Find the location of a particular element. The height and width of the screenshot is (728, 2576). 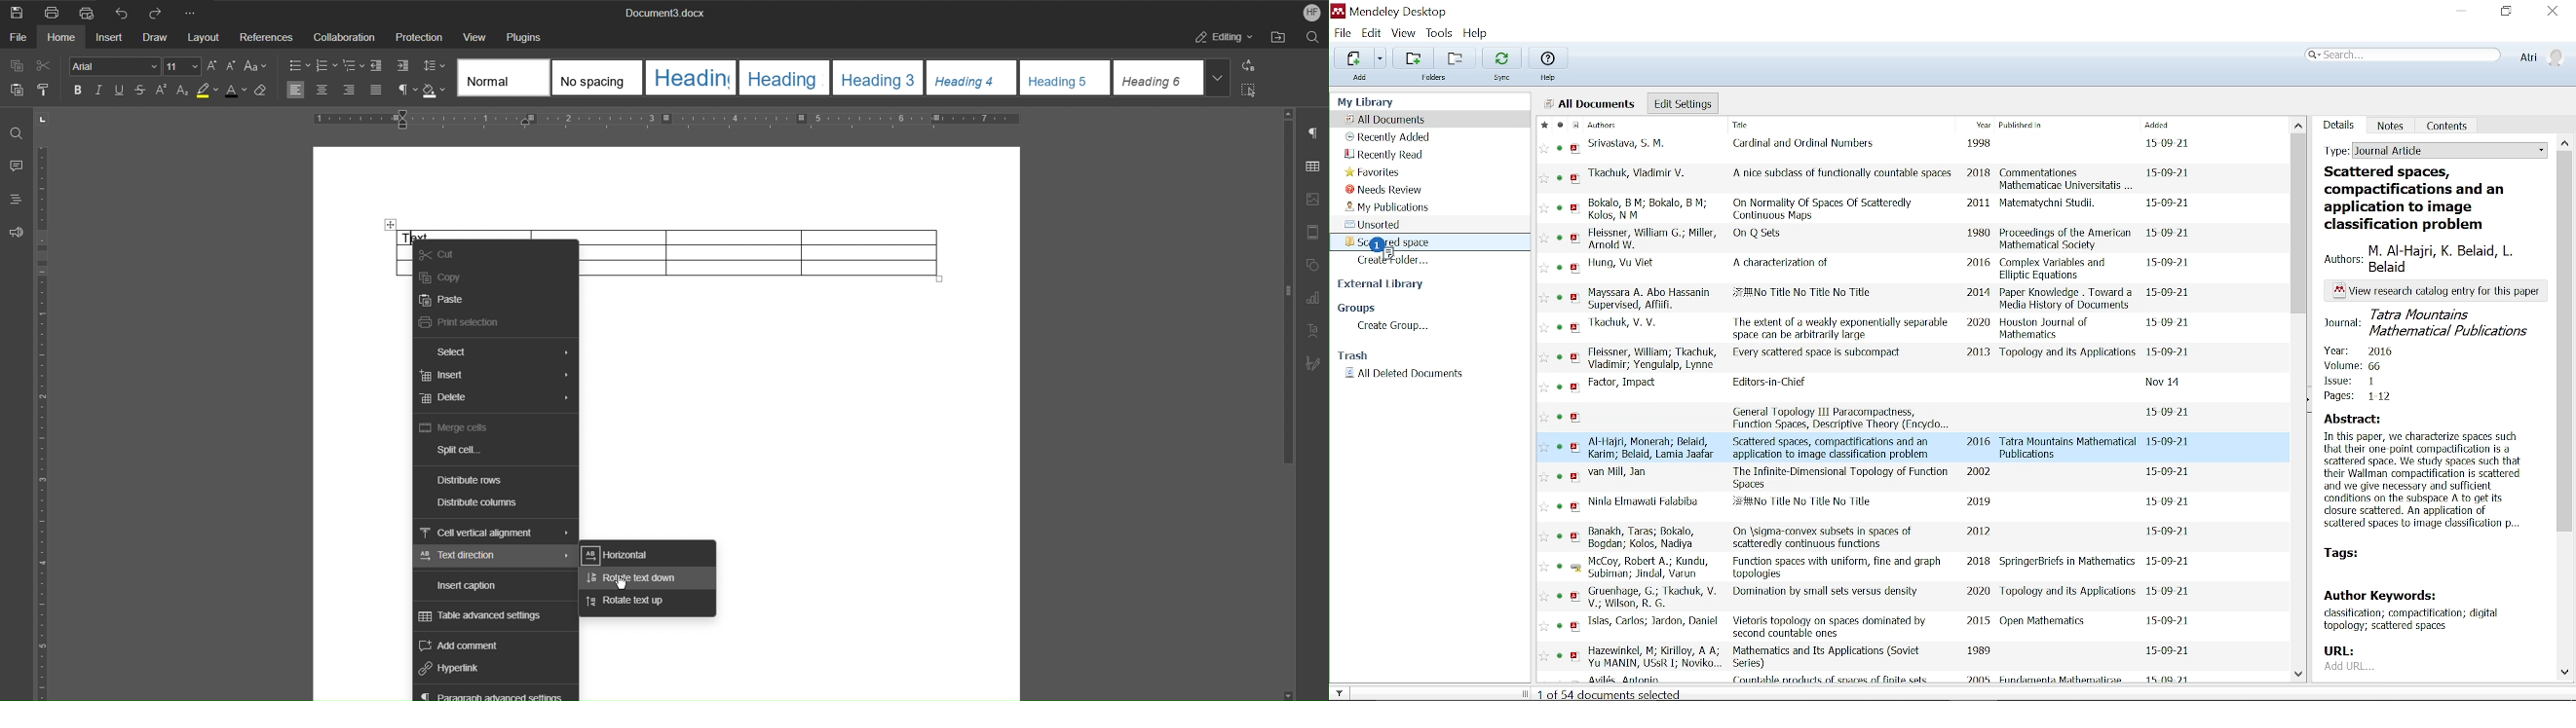

Home is located at coordinates (62, 38).